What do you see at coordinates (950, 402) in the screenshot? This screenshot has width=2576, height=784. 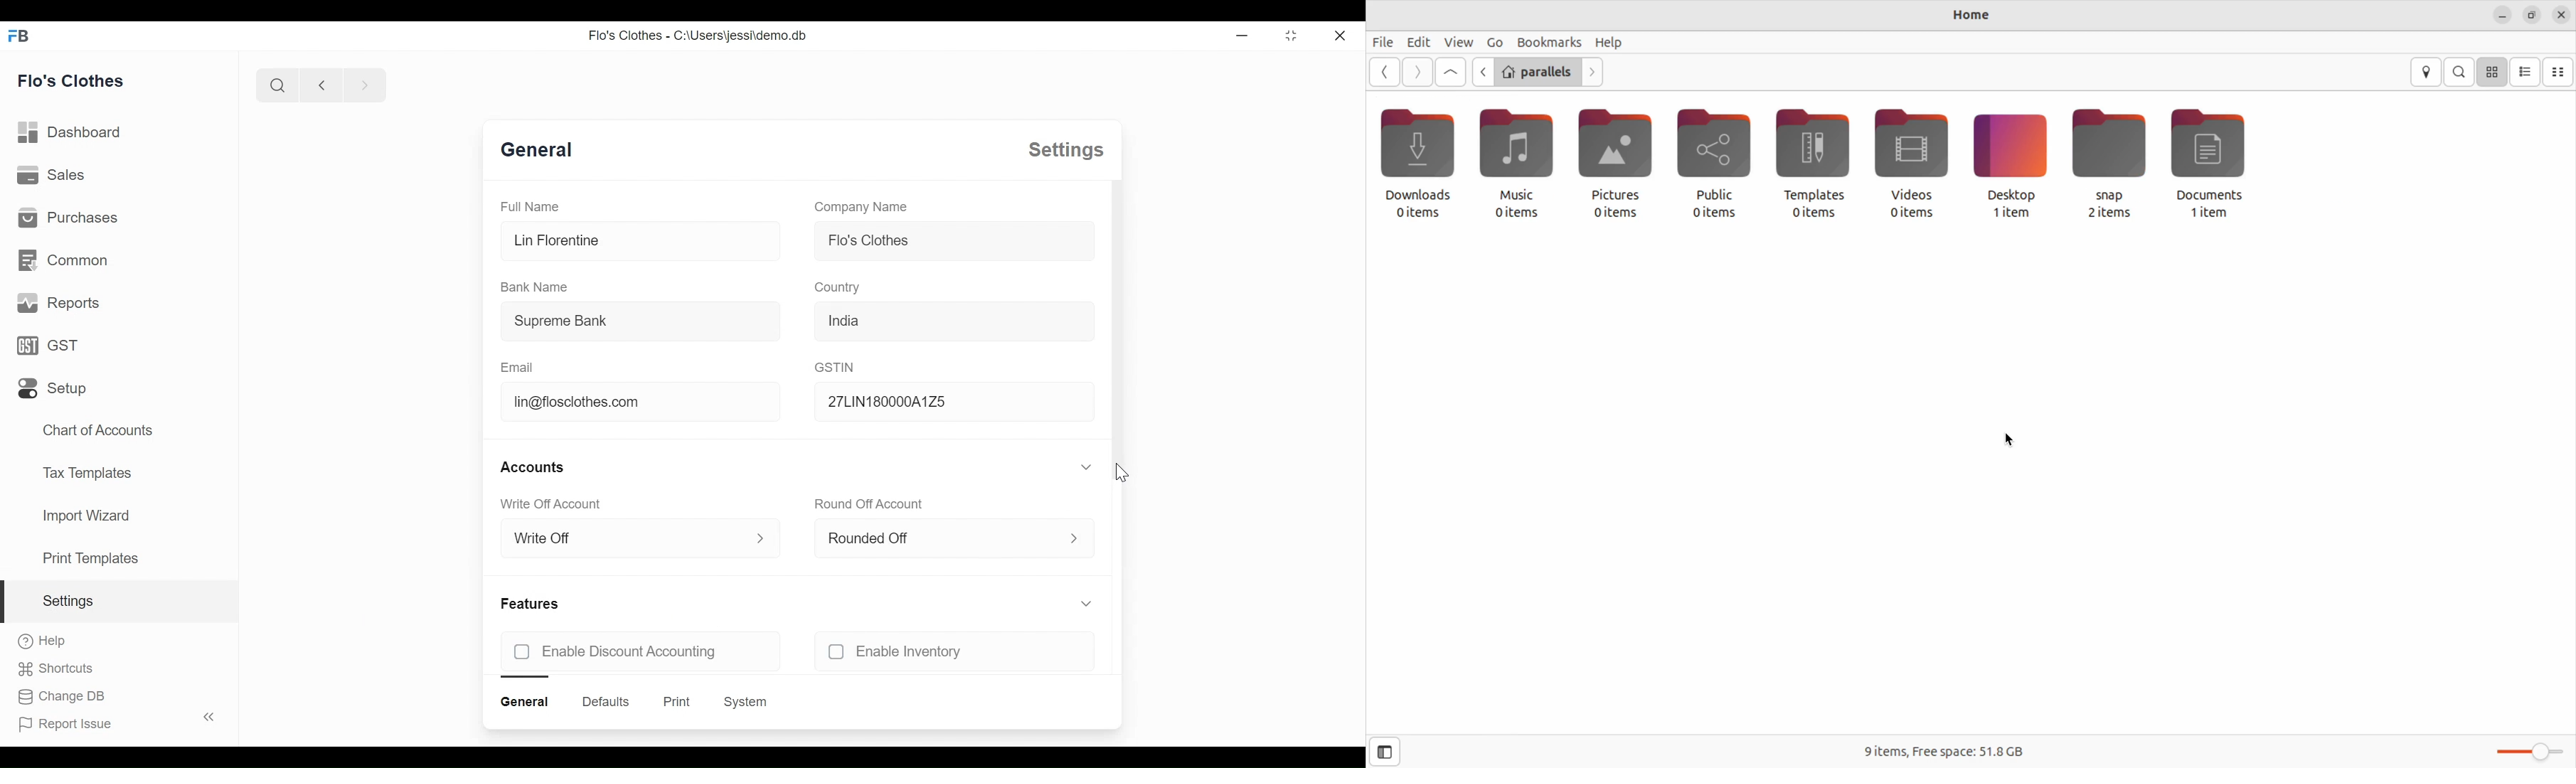 I see `27LIN180000A1Z5` at bounding box center [950, 402].